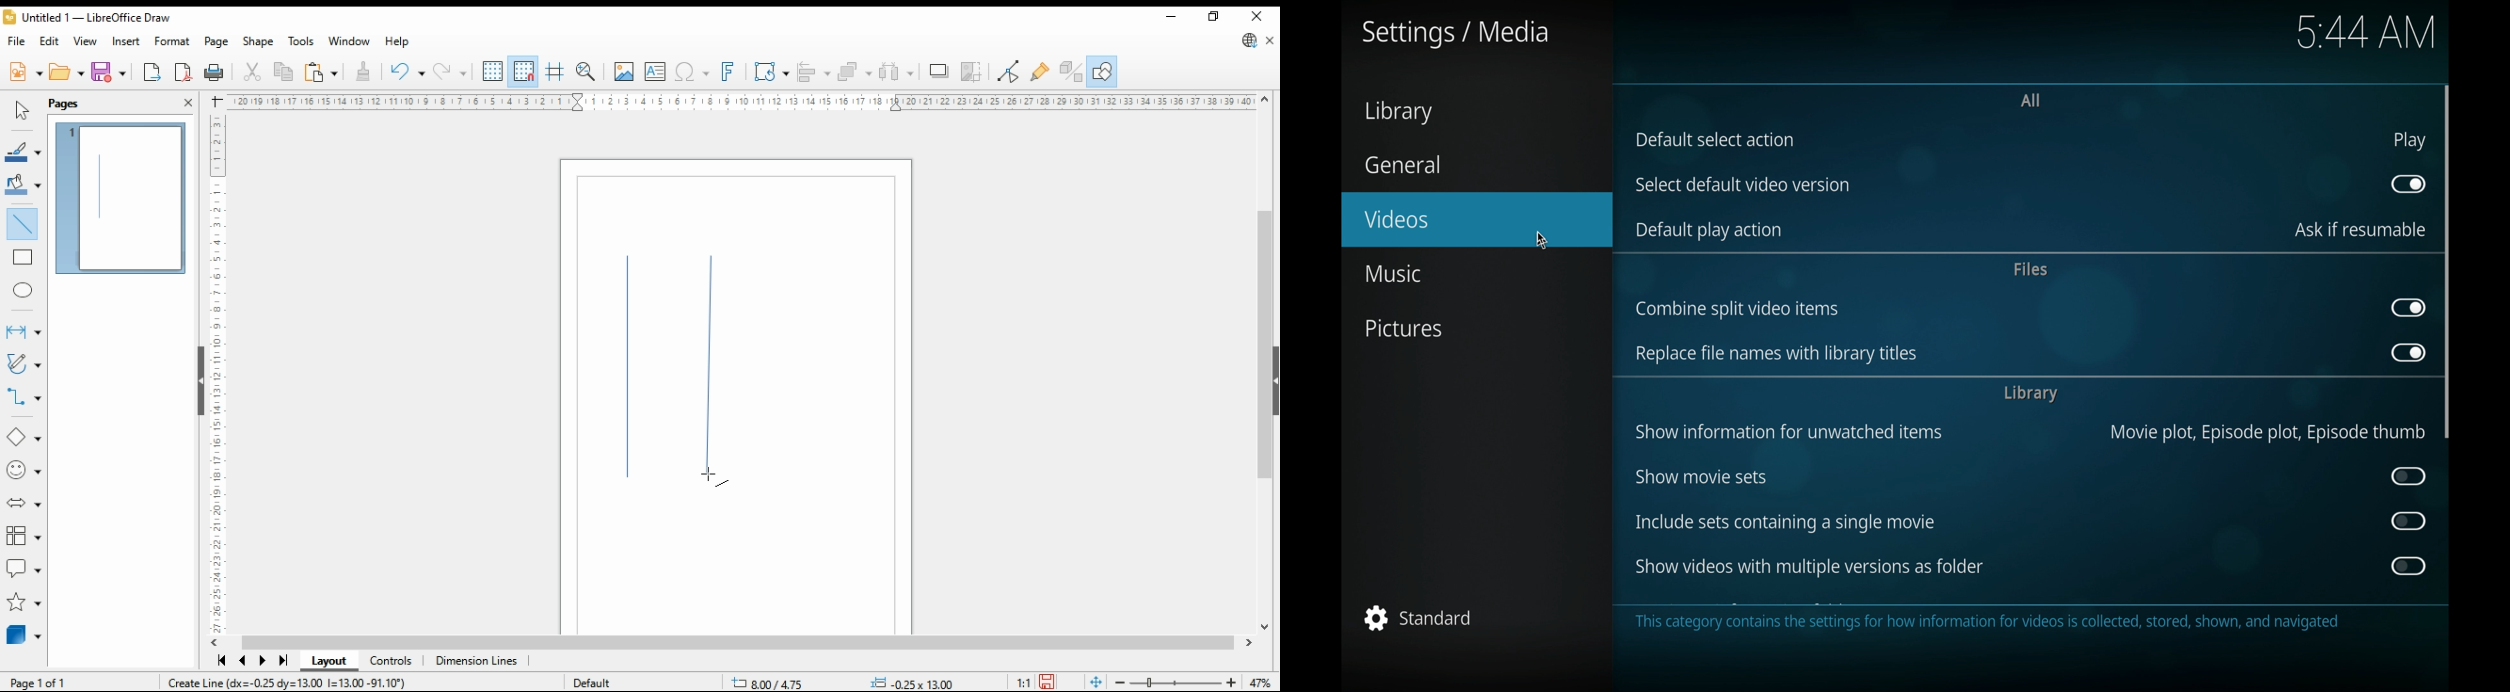 This screenshot has height=700, width=2520. I want to click on new, so click(24, 74).